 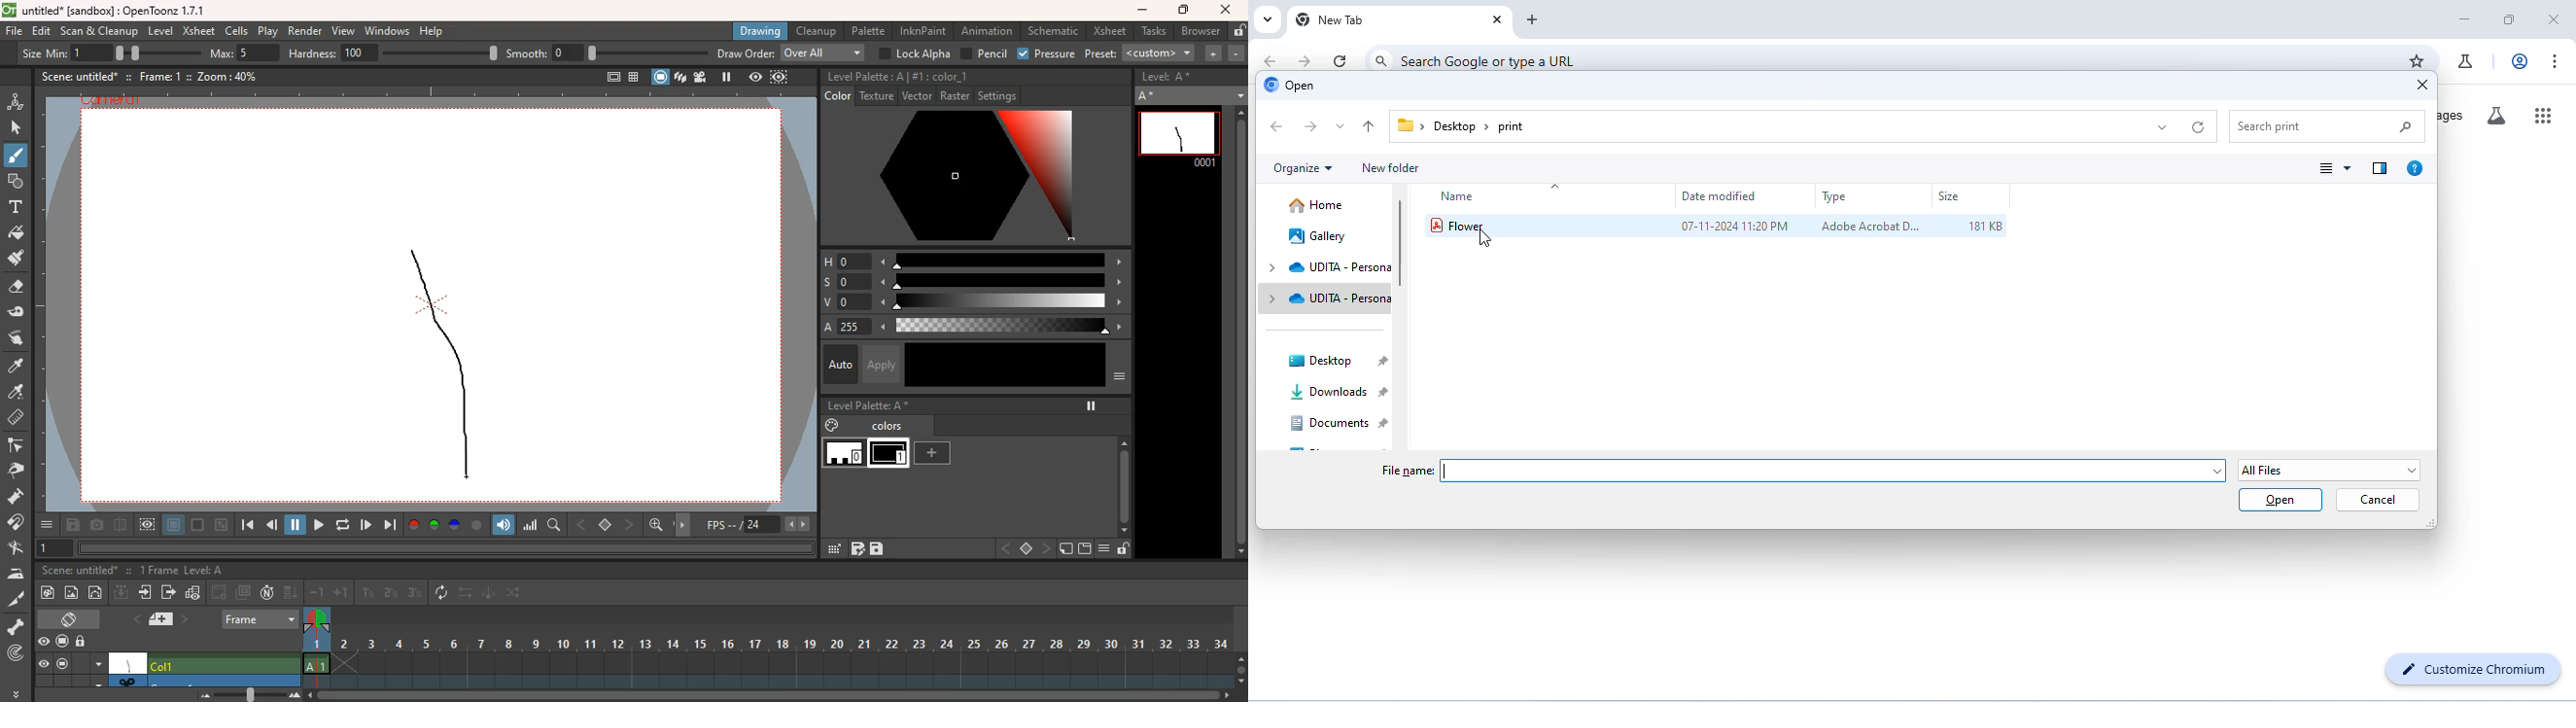 I want to click on minimize, so click(x=2466, y=18).